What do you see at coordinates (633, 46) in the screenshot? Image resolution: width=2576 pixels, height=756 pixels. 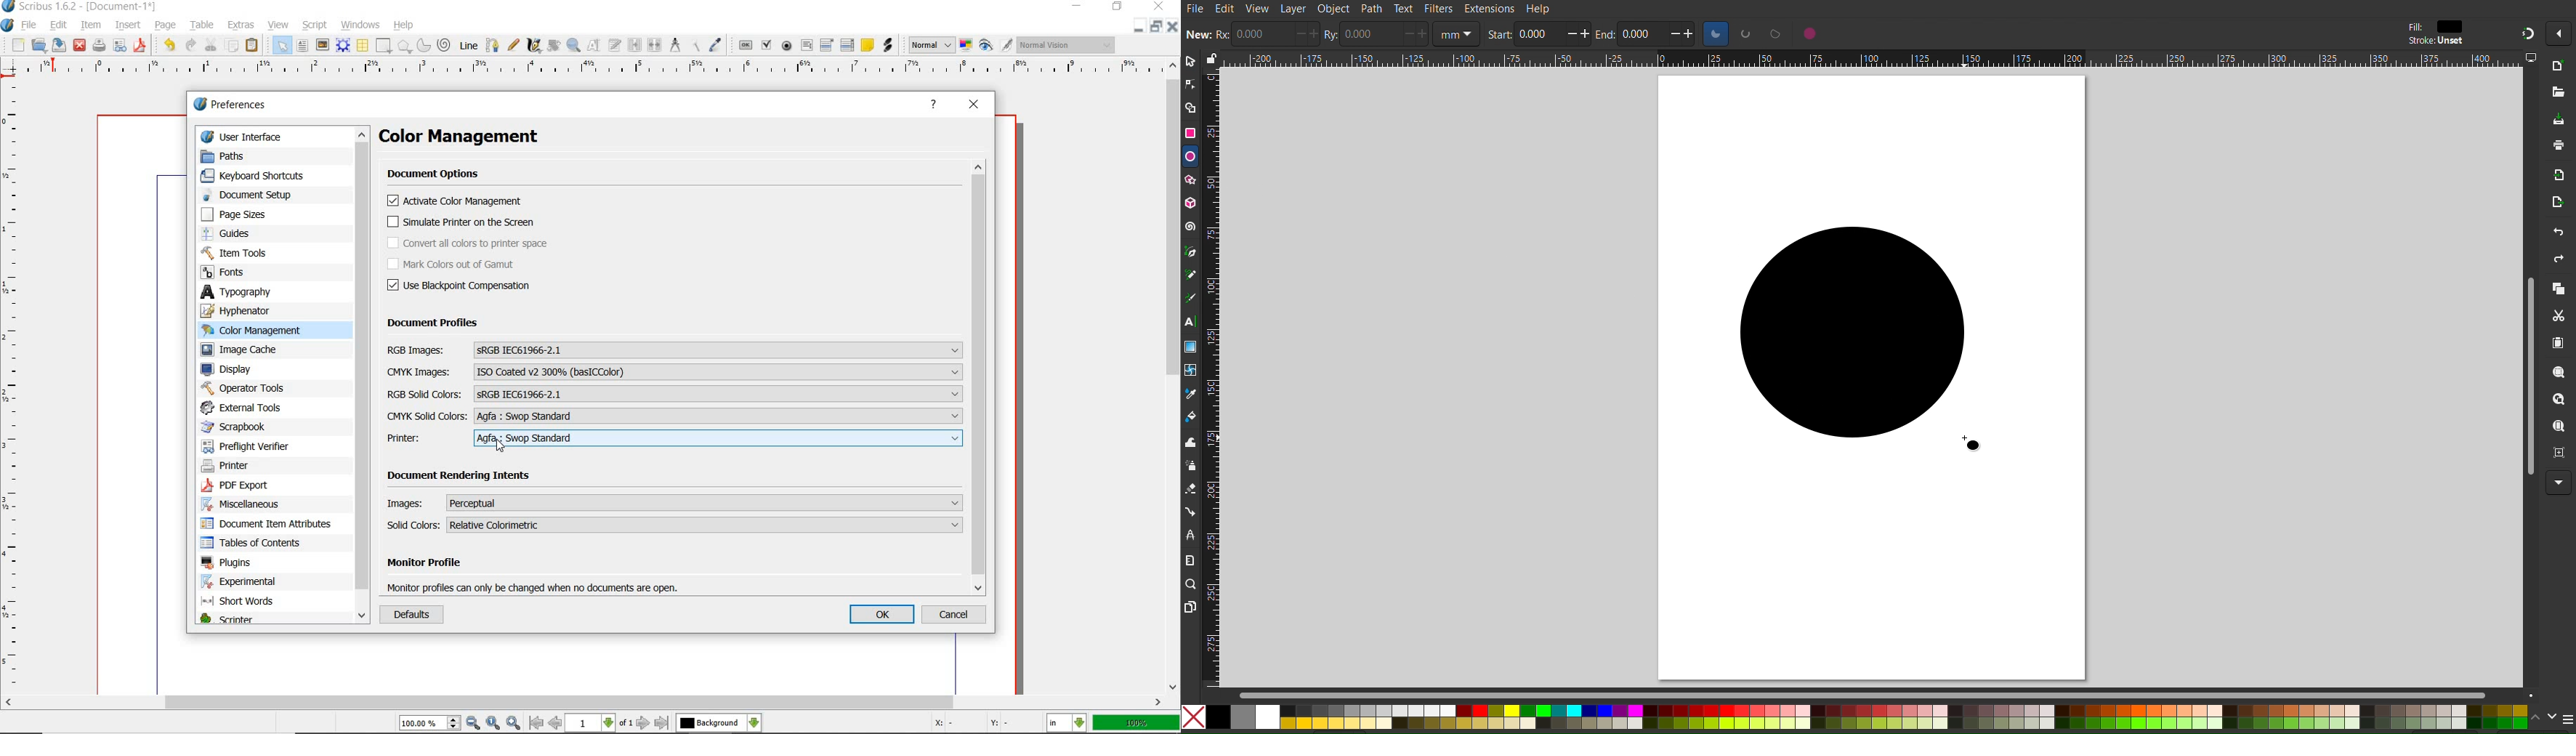 I see `link text frames` at bounding box center [633, 46].